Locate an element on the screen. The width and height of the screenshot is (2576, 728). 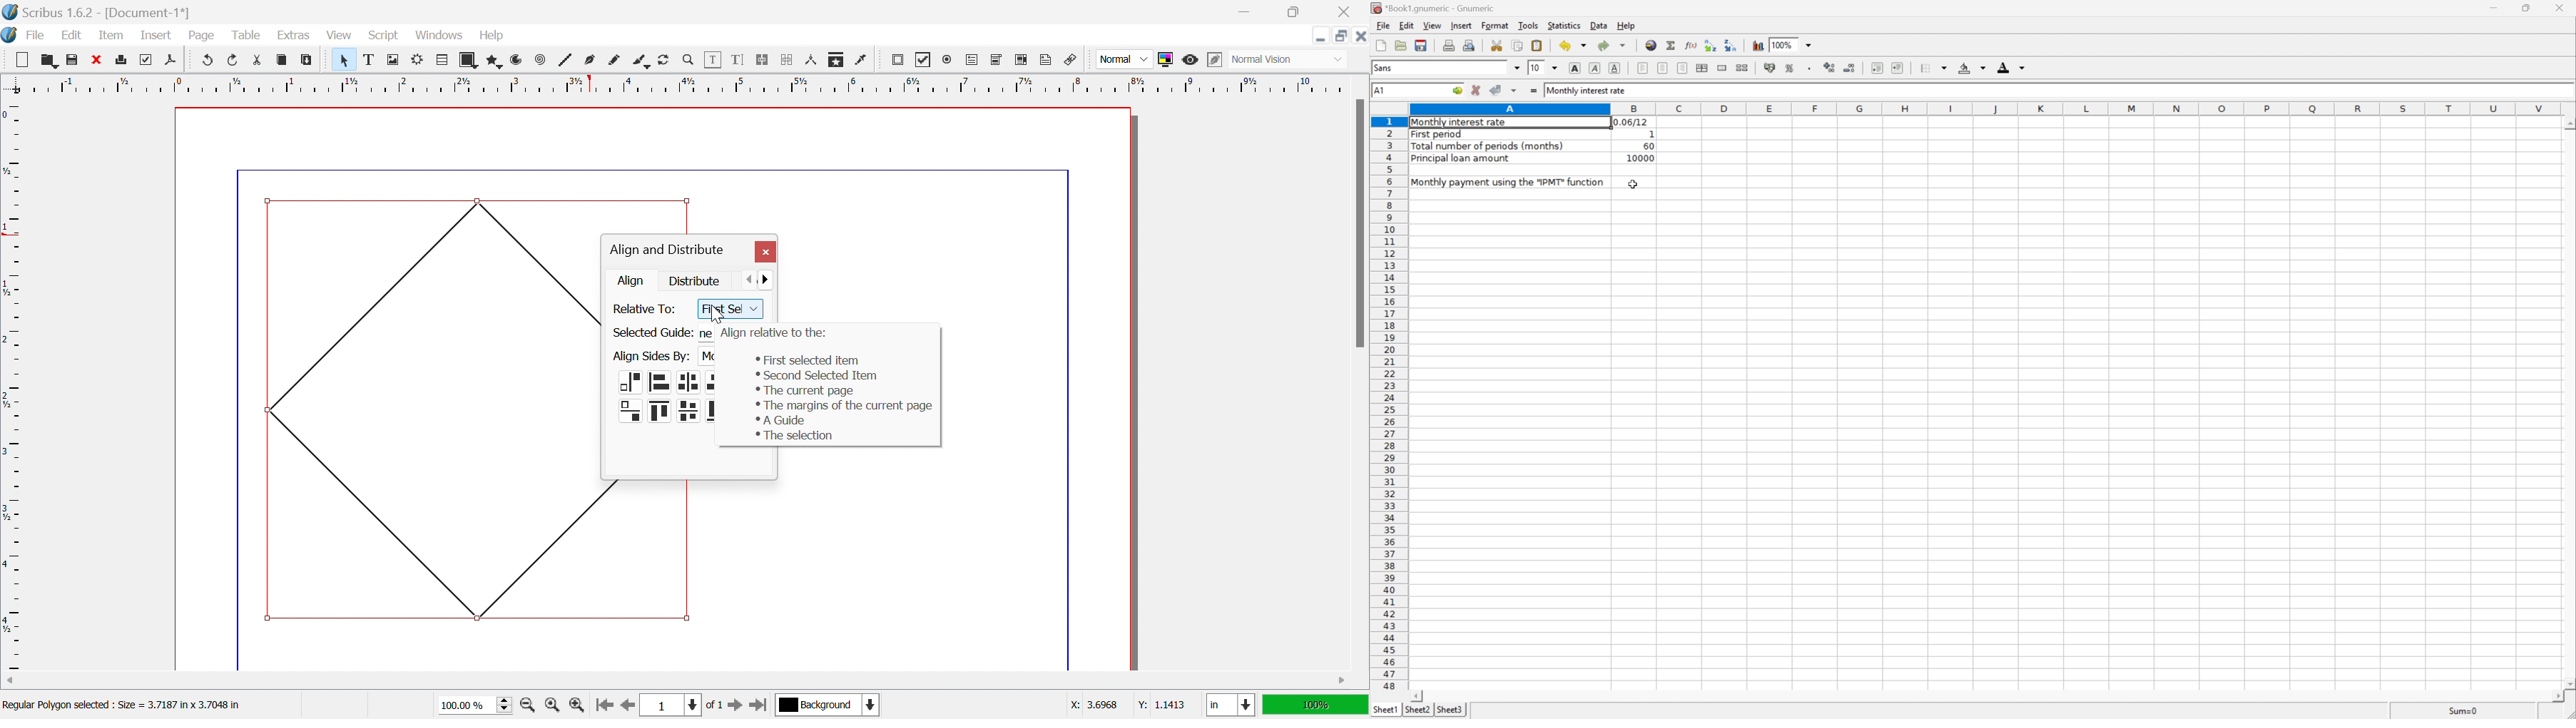
Create a new workbook is located at coordinates (1380, 45).